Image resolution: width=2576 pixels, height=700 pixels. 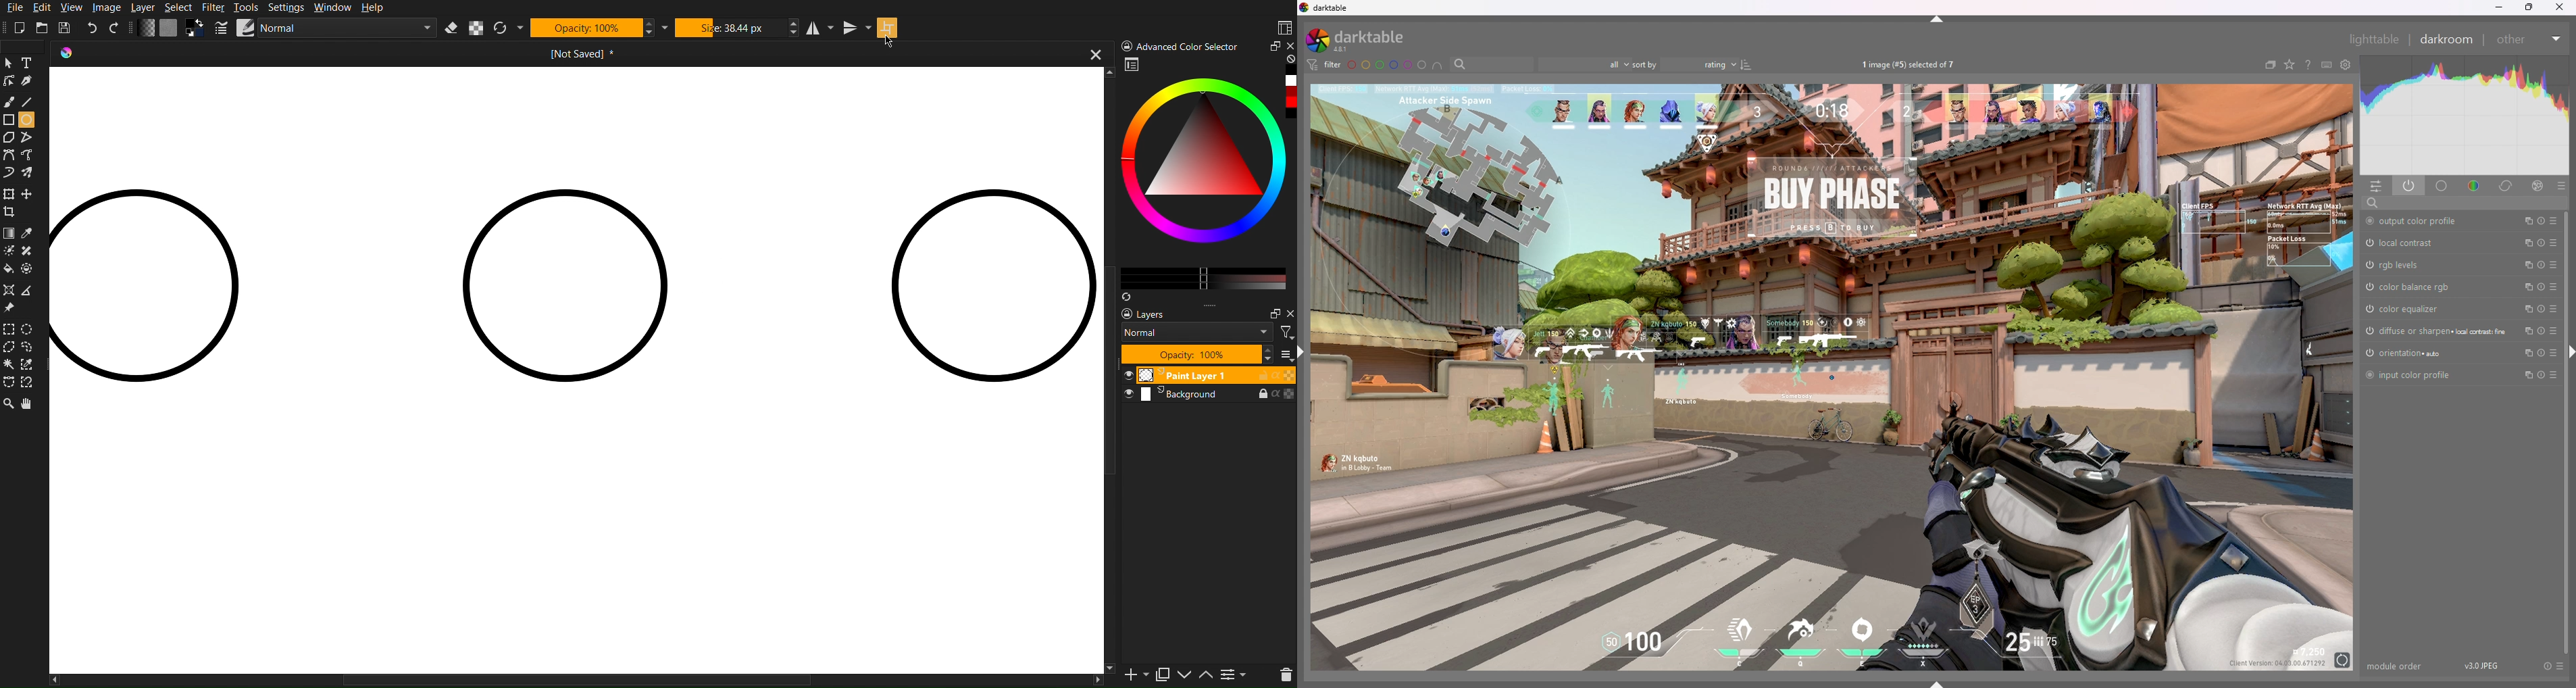 What do you see at coordinates (2567, 431) in the screenshot?
I see `scroll bar` at bounding box center [2567, 431].